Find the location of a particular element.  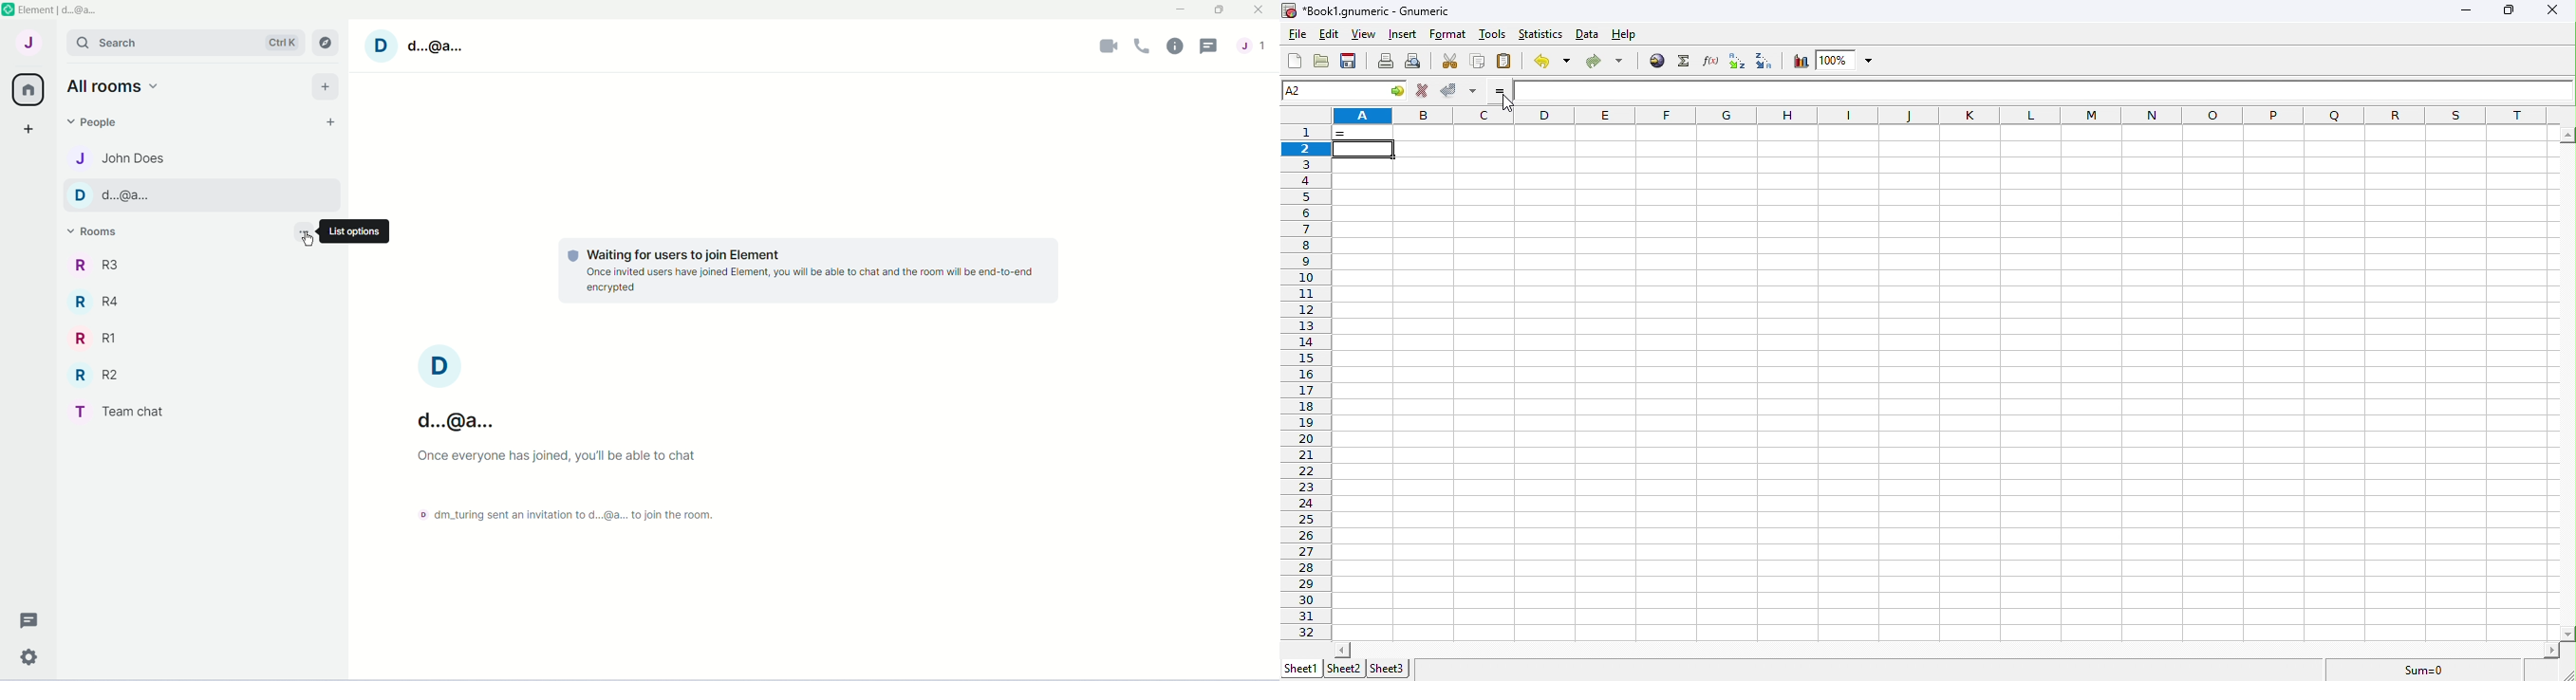

all rooms is located at coordinates (115, 85).